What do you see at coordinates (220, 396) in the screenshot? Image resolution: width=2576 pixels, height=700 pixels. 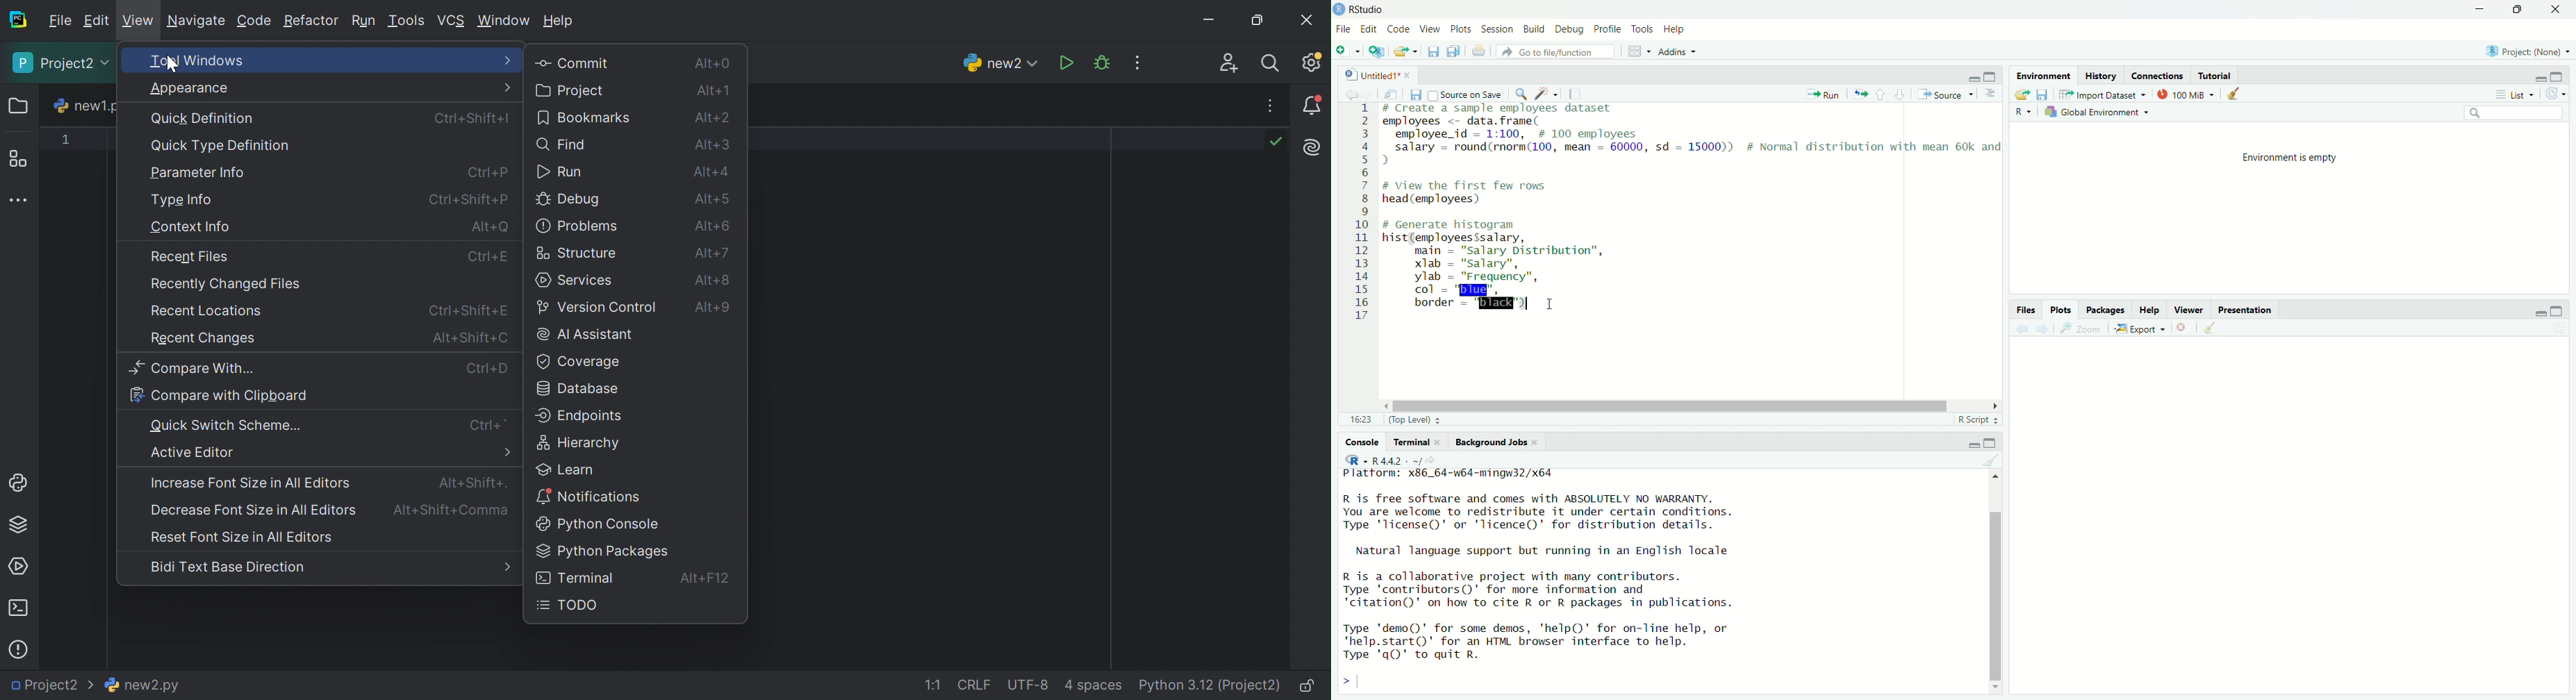 I see `Compare with clipboard` at bounding box center [220, 396].